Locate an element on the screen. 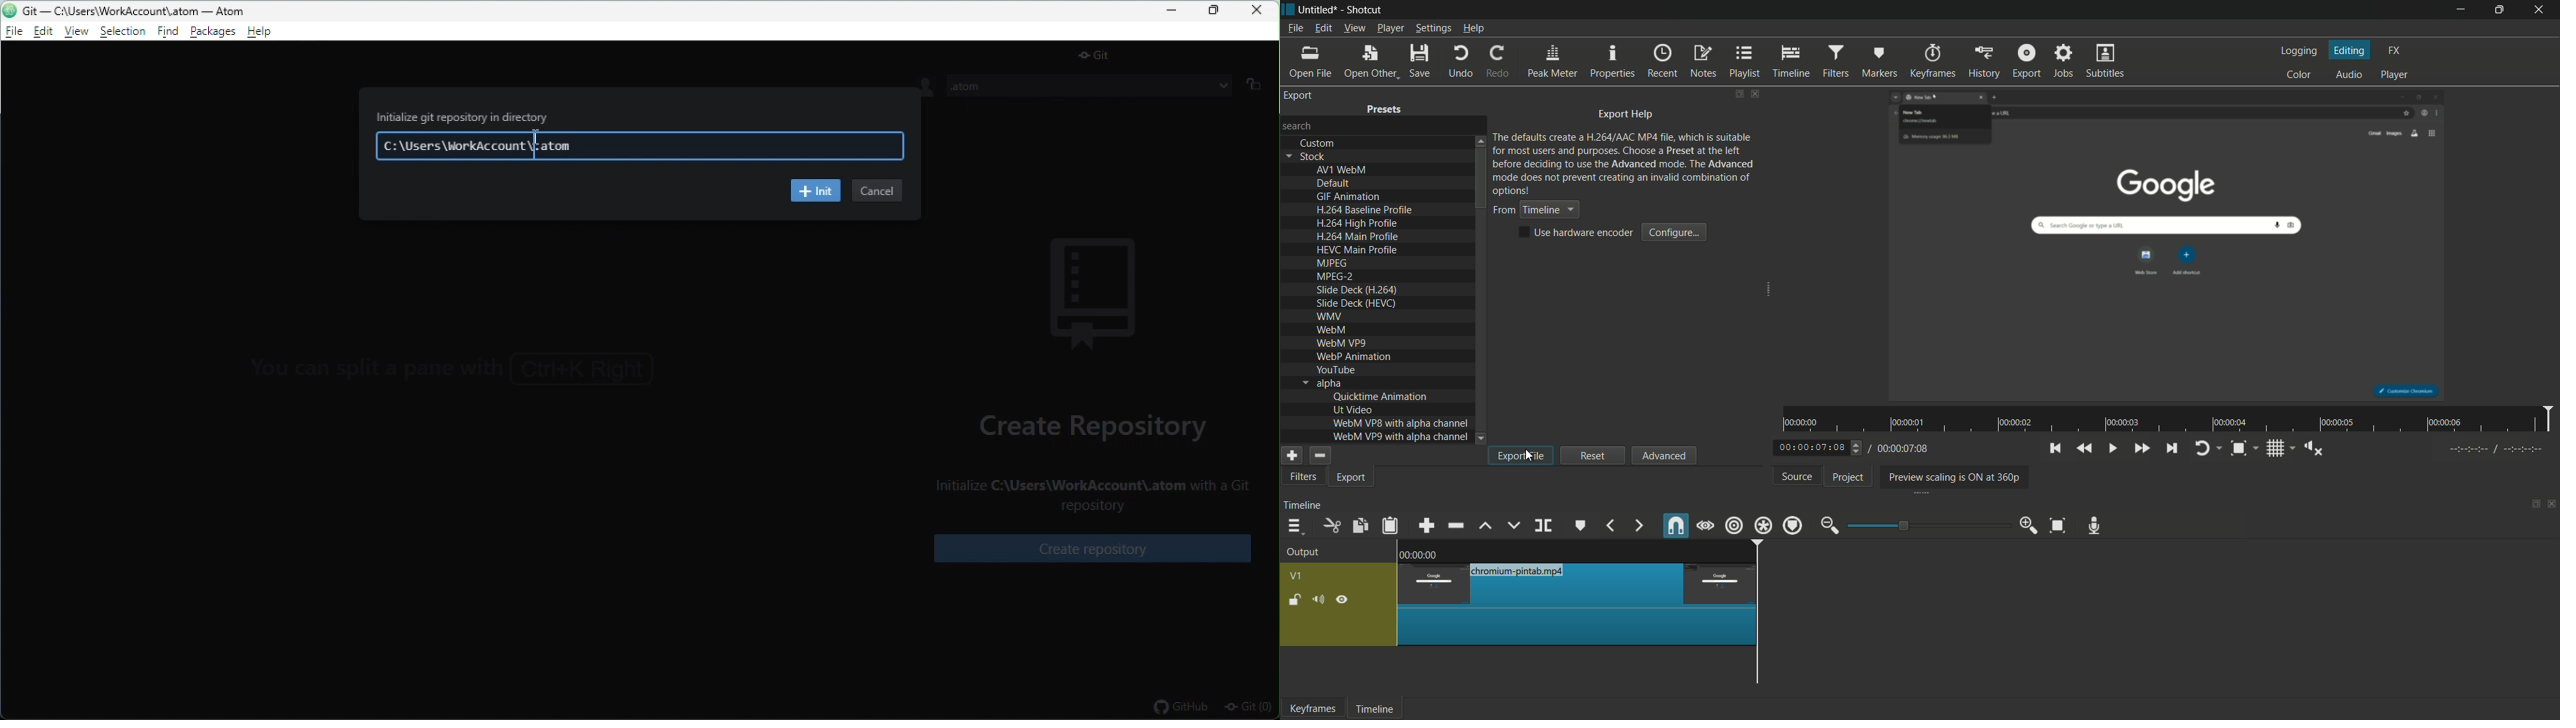 The height and width of the screenshot is (728, 2576). configure is located at coordinates (1677, 231).